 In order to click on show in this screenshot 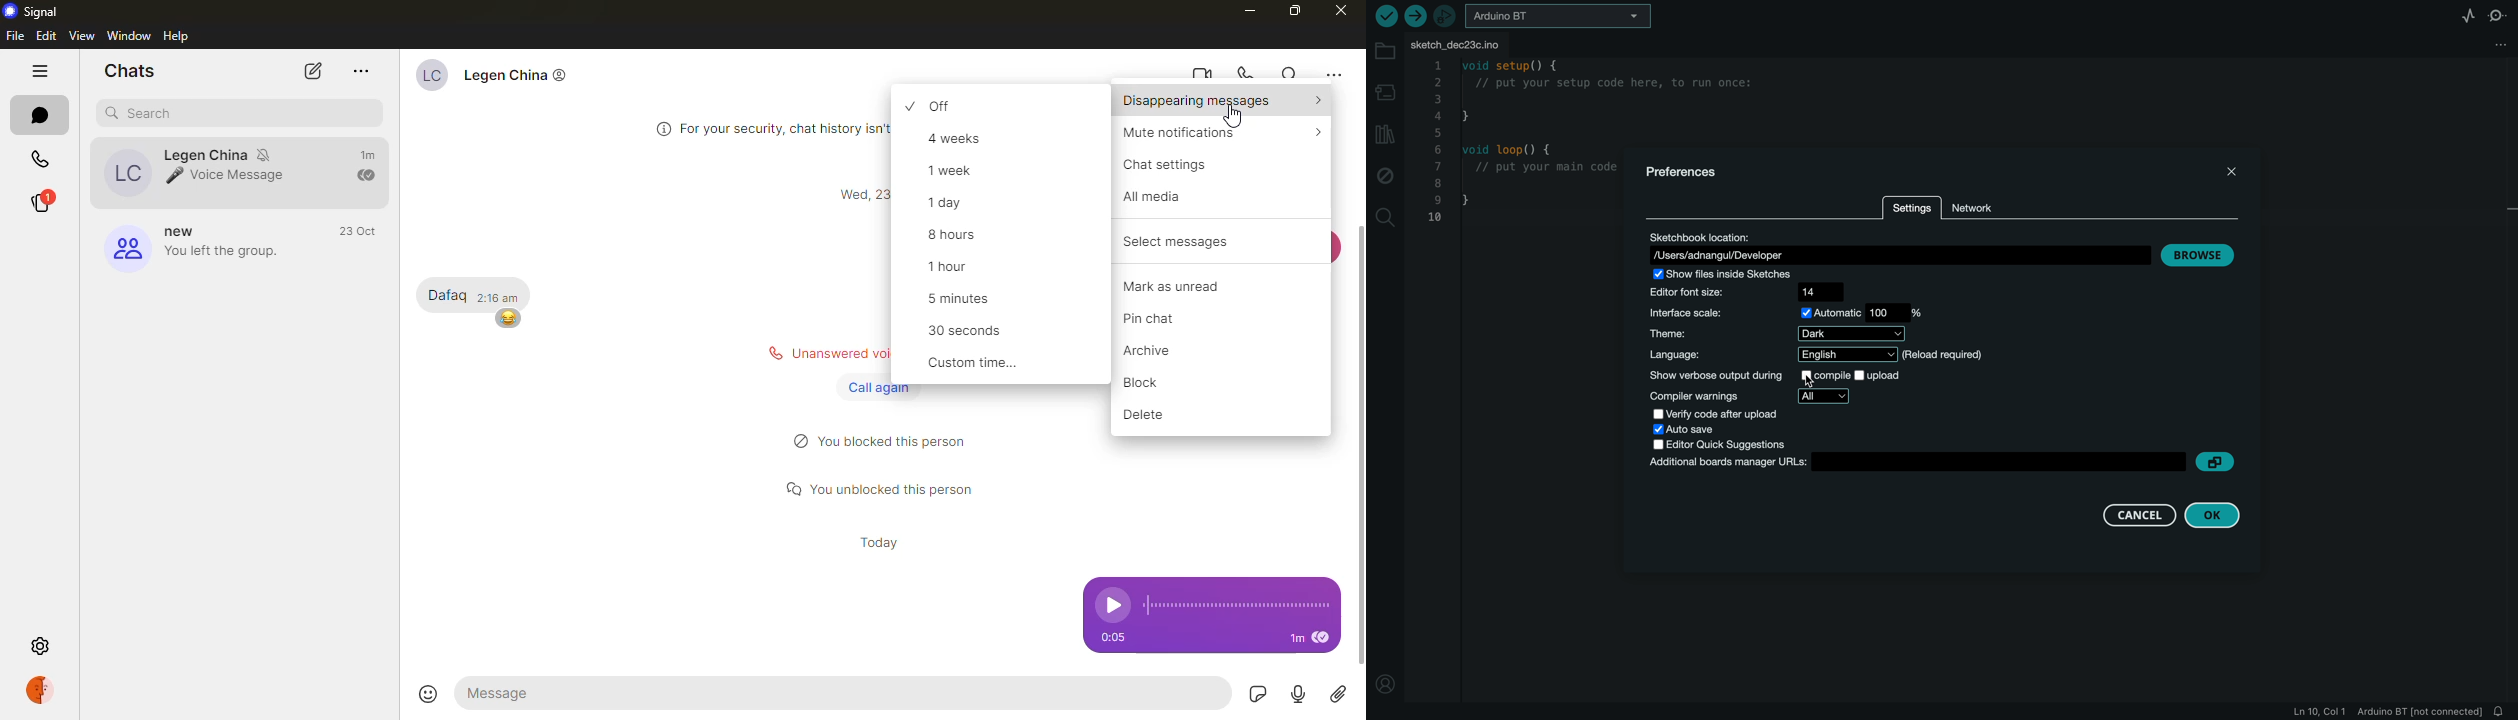, I will do `click(1770, 374)`.